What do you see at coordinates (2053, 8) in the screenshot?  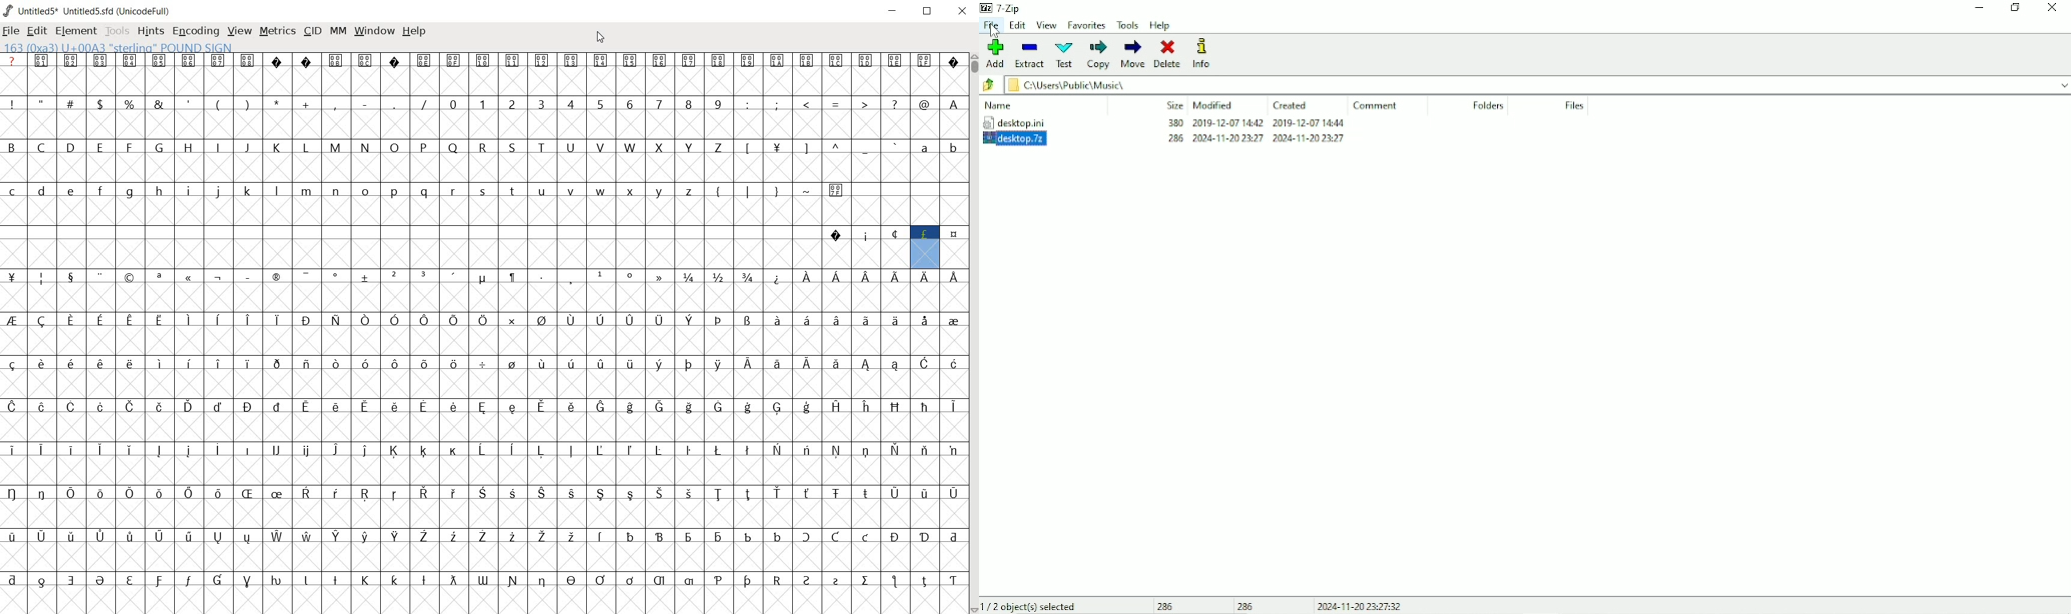 I see `Close` at bounding box center [2053, 8].